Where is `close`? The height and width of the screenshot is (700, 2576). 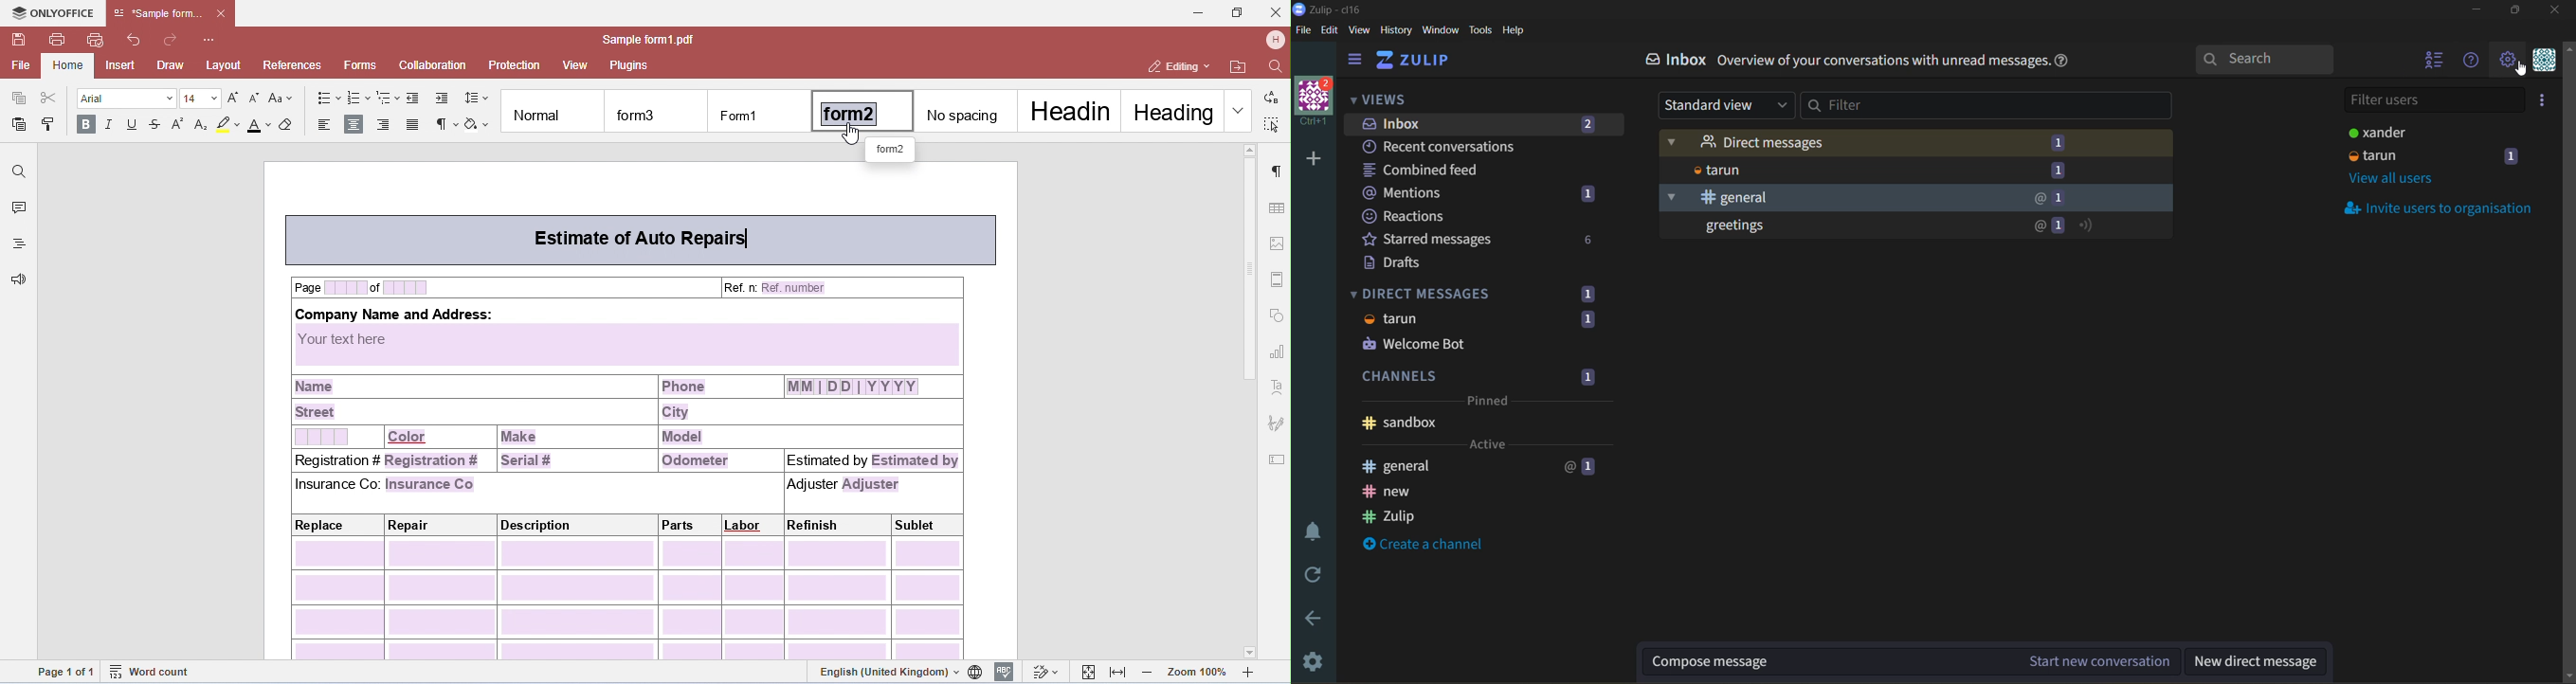
close is located at coordinates (2552, 11).